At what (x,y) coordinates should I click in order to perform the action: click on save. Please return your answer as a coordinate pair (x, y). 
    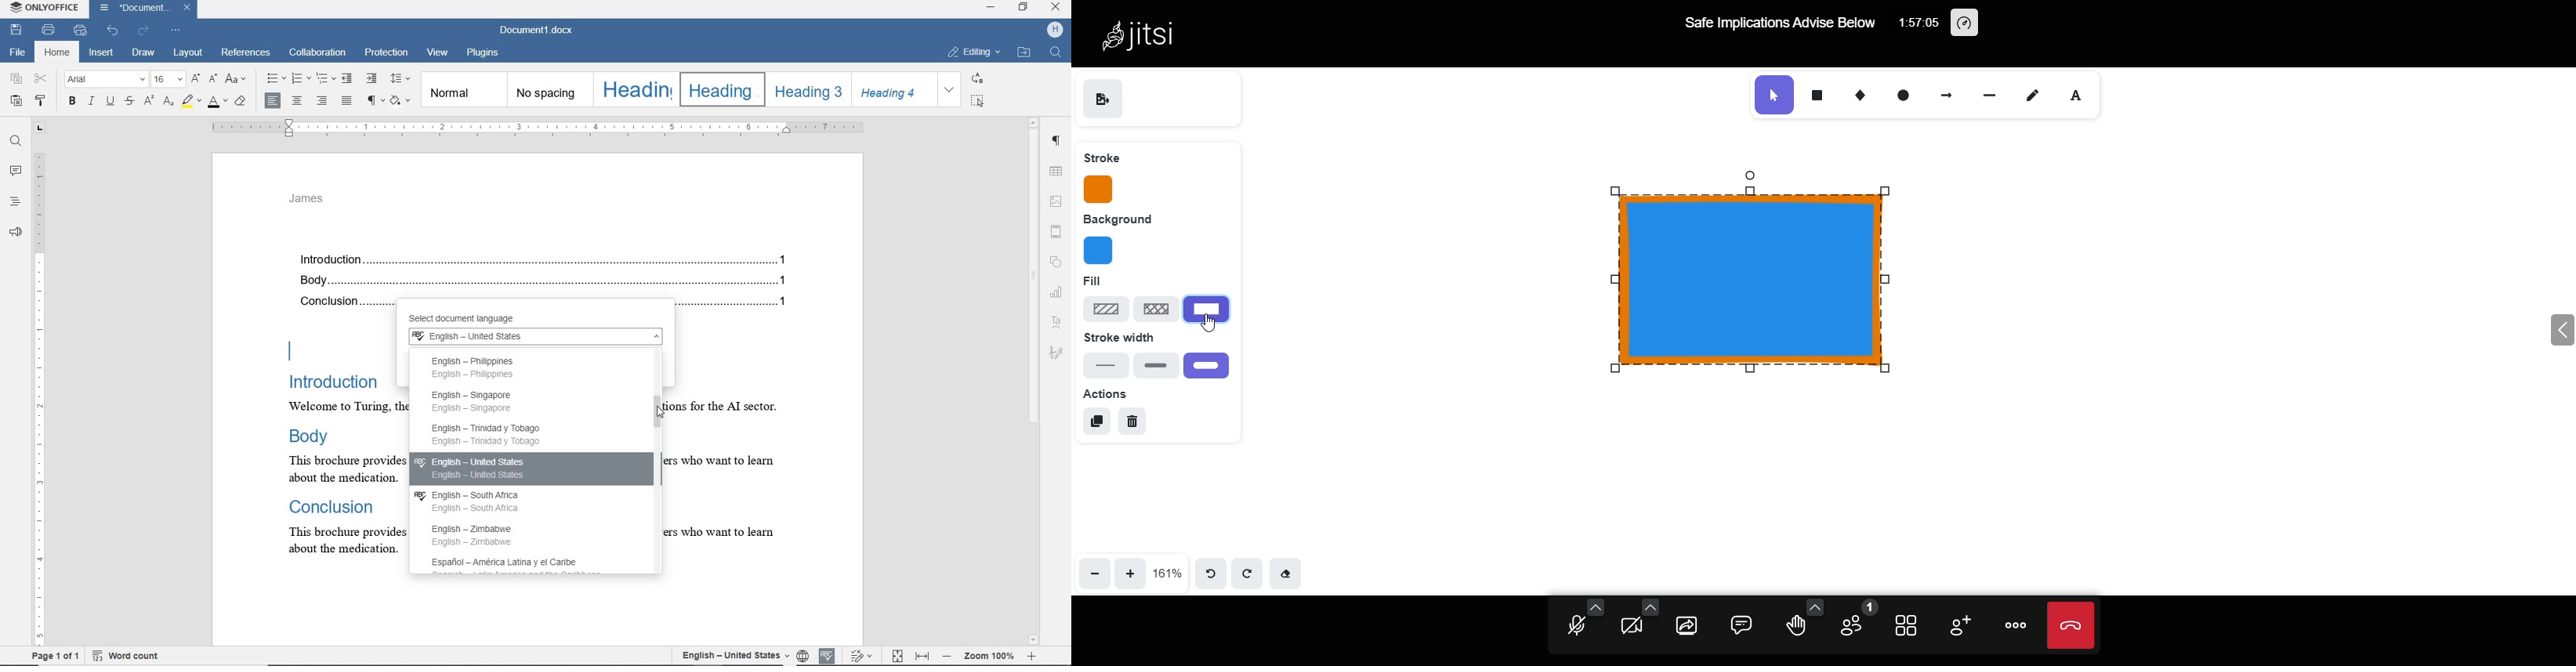
    Looking at the image, I should click on (15, 30).